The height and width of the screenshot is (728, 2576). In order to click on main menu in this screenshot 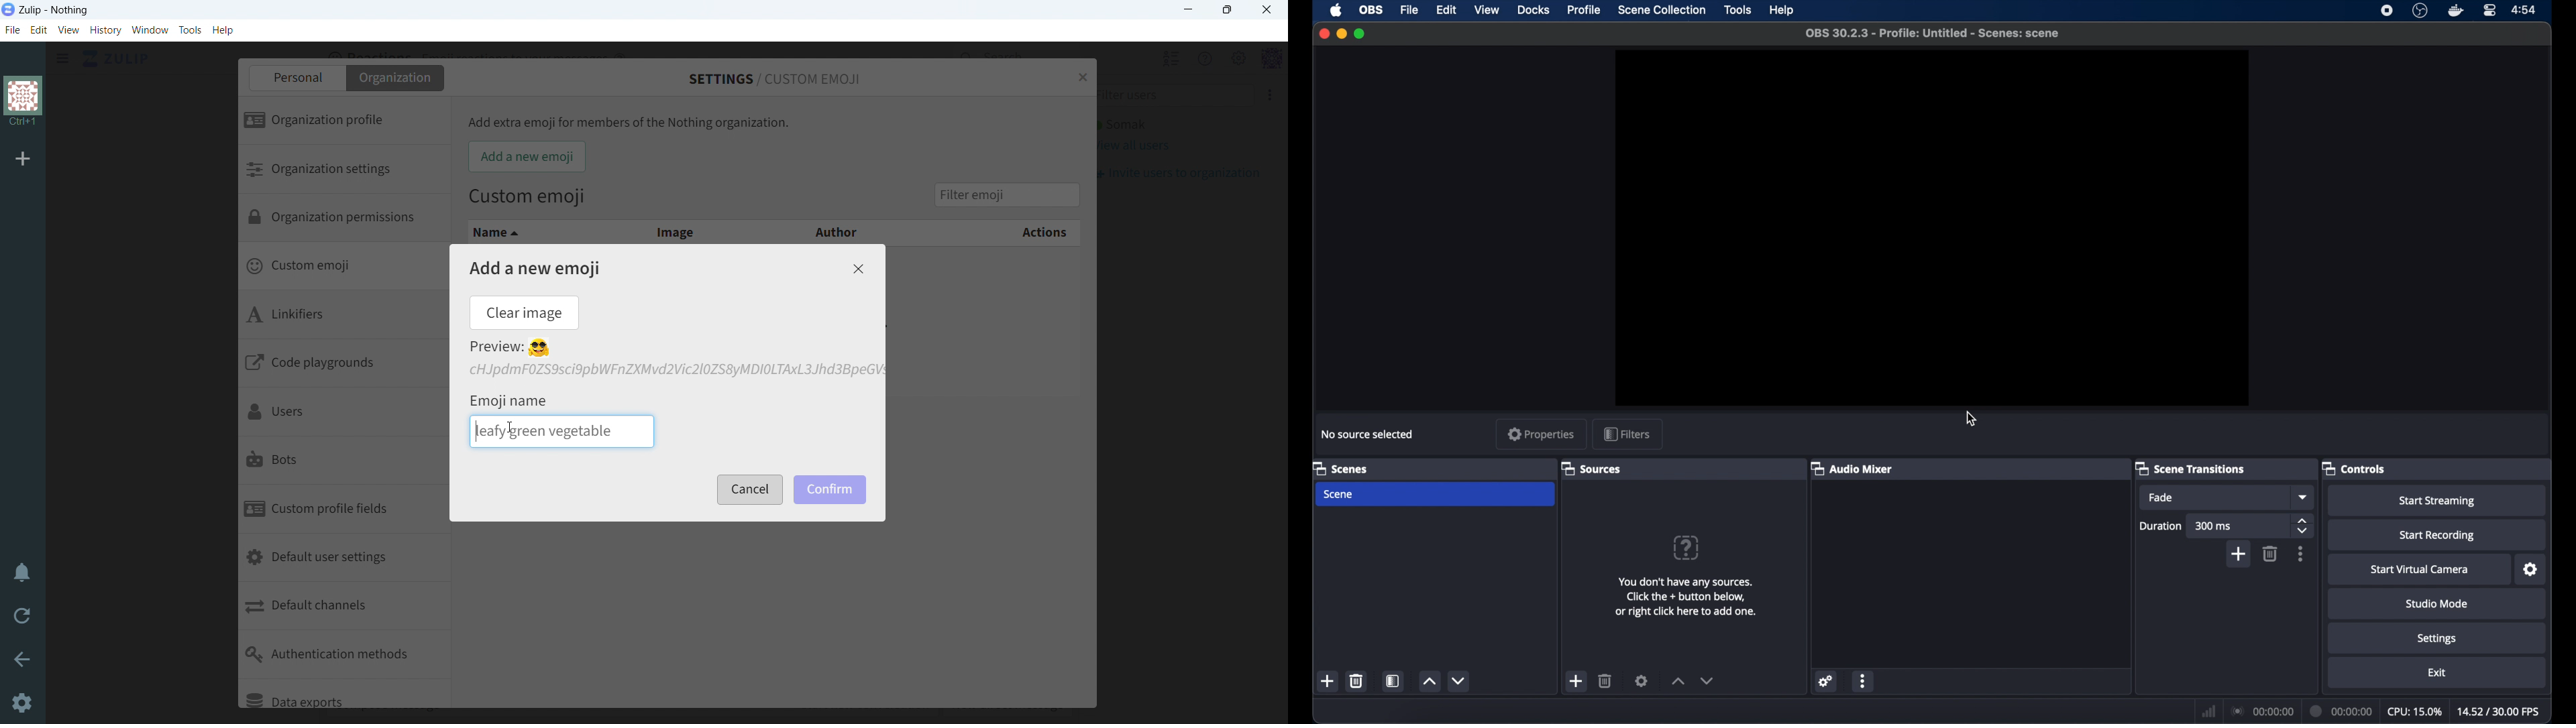, I will do `click(1224, 58)`.